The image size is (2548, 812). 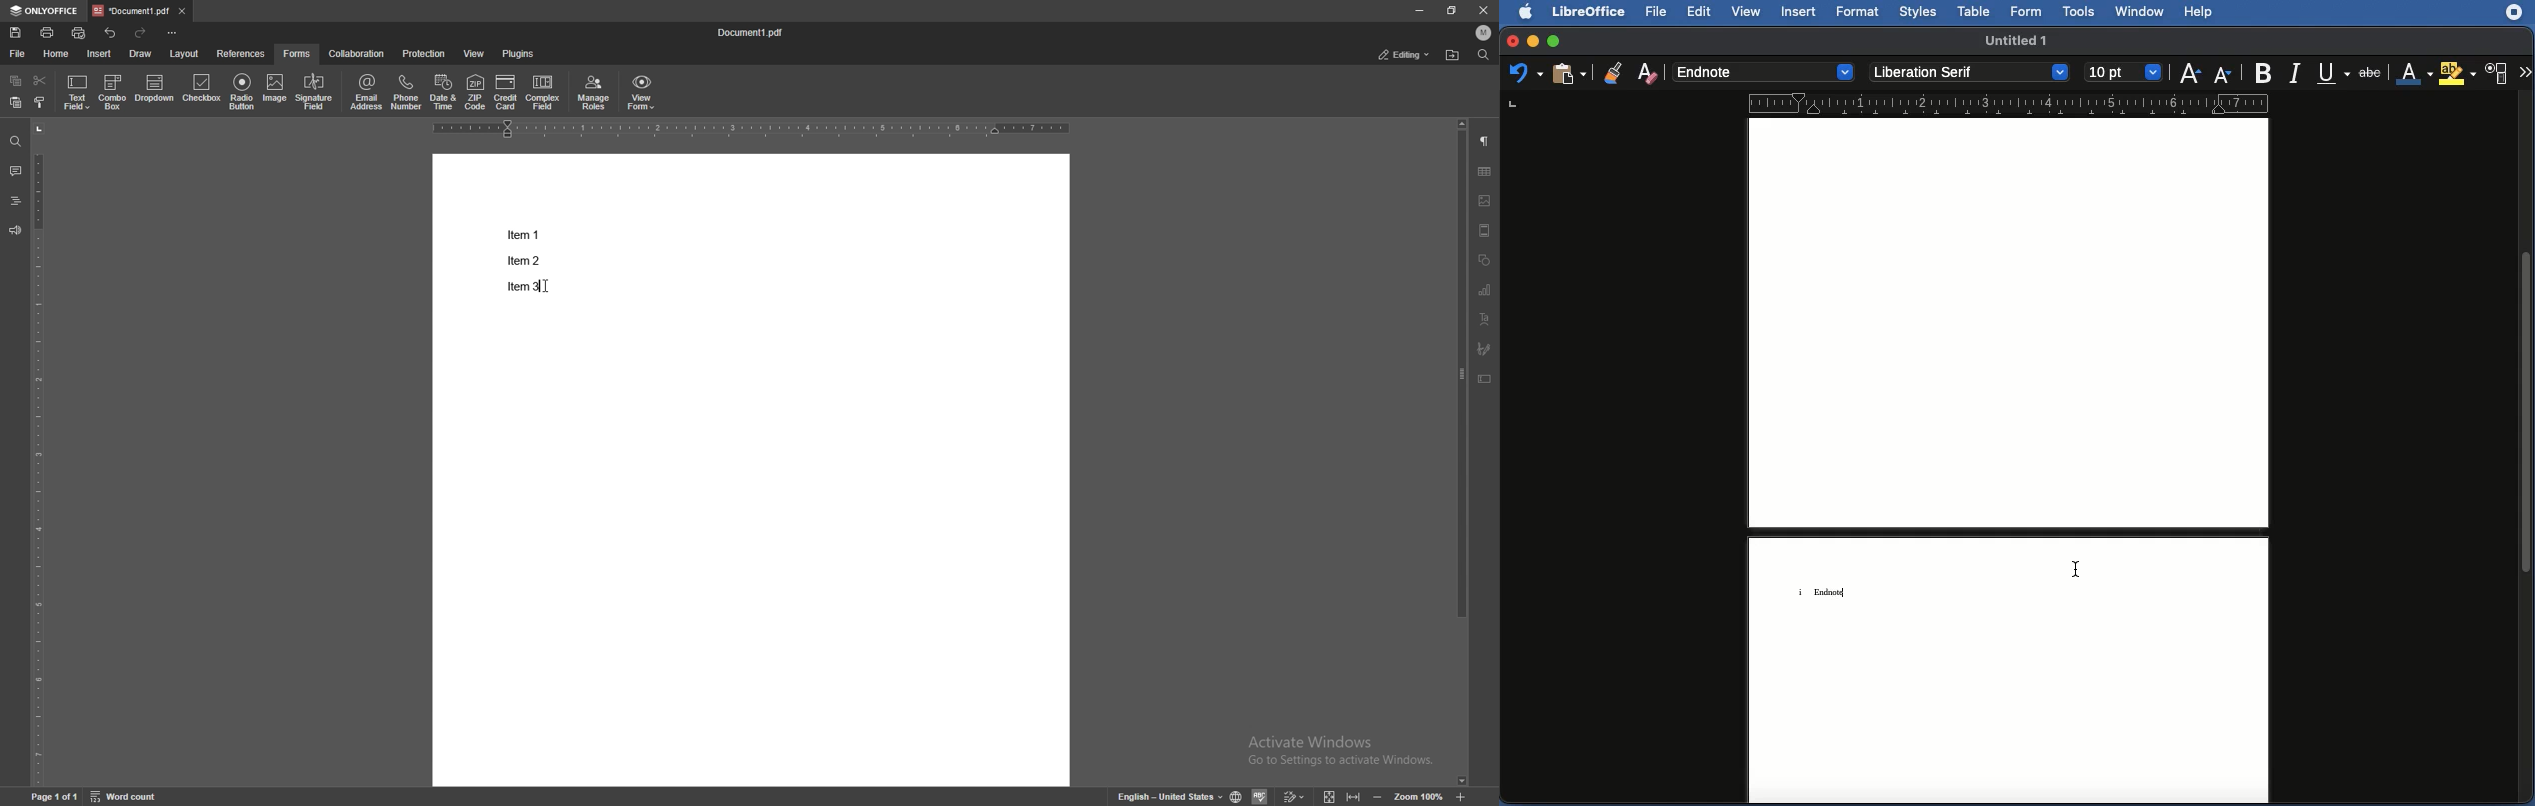 I want to click on spell check, so click(x=1260, y=796).